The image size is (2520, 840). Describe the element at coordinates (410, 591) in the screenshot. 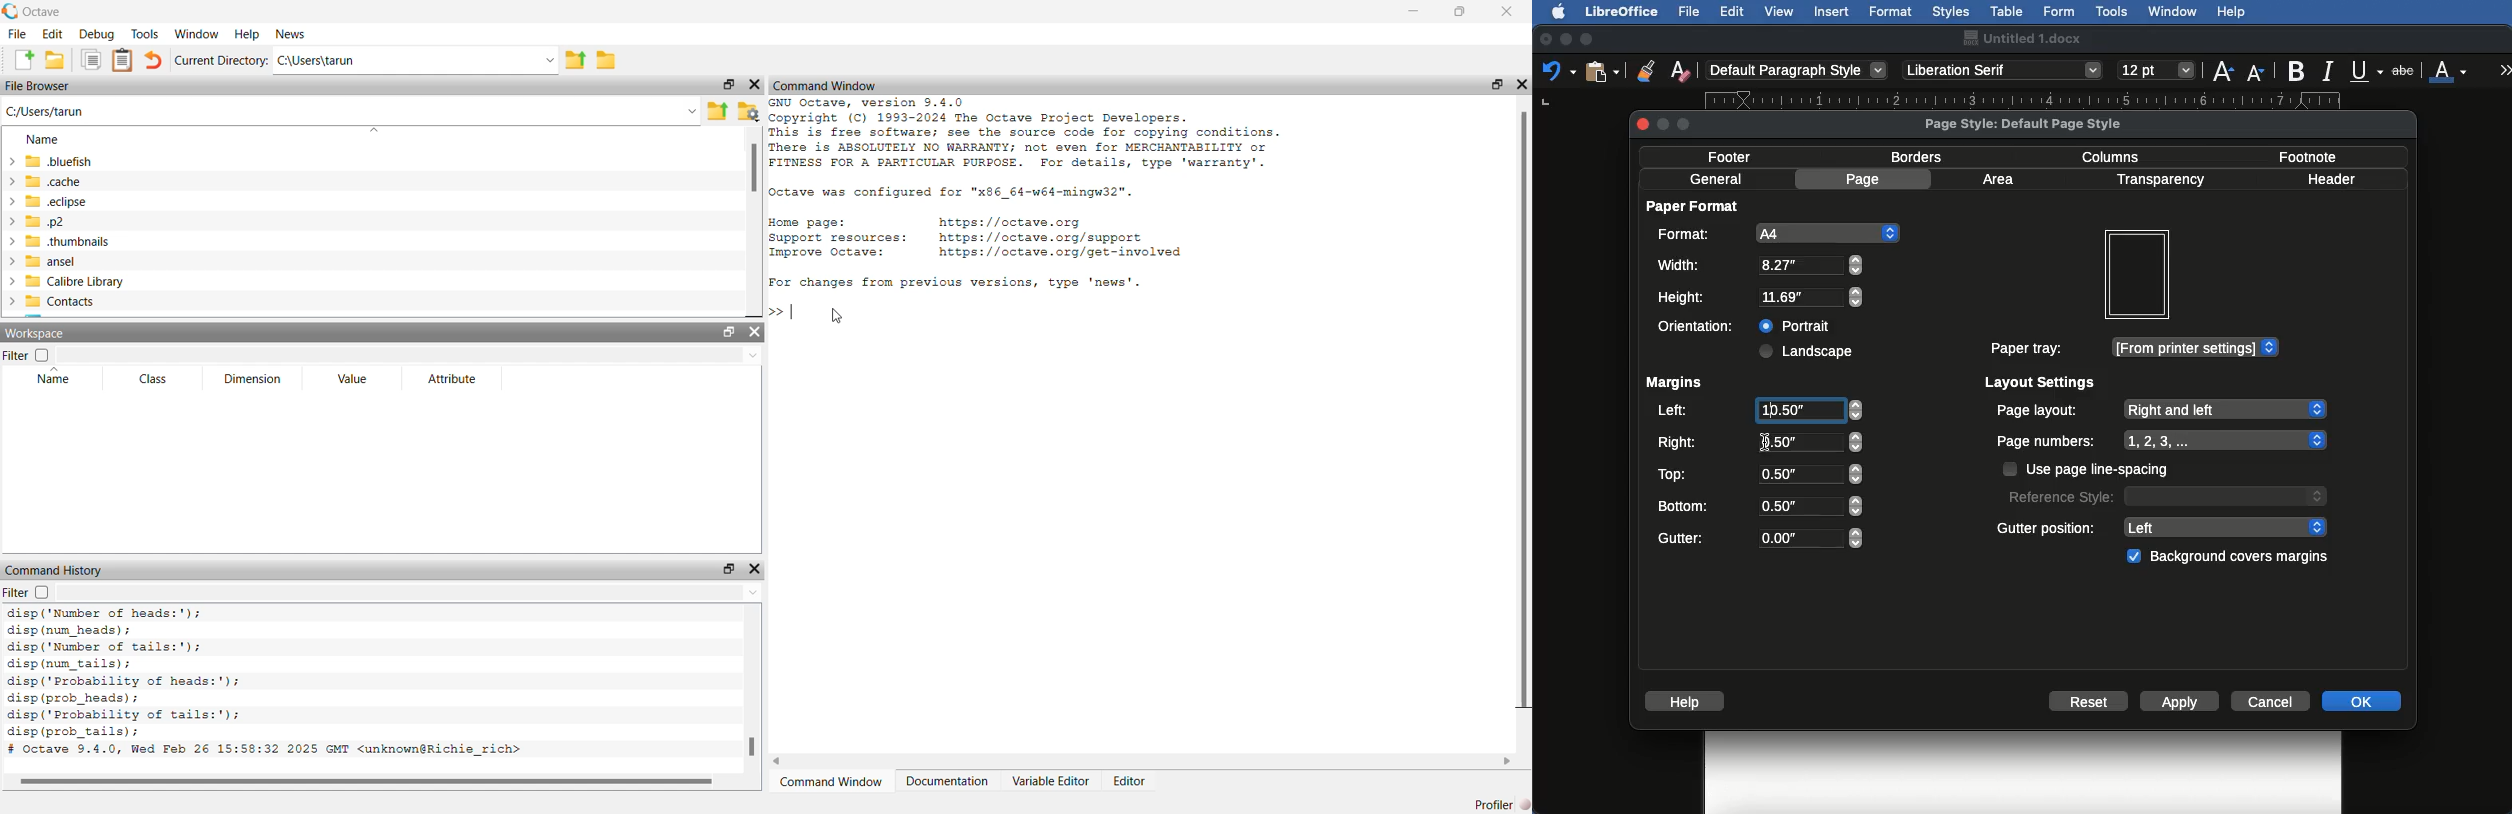

I see `Enter text to filter the command history` at that location.